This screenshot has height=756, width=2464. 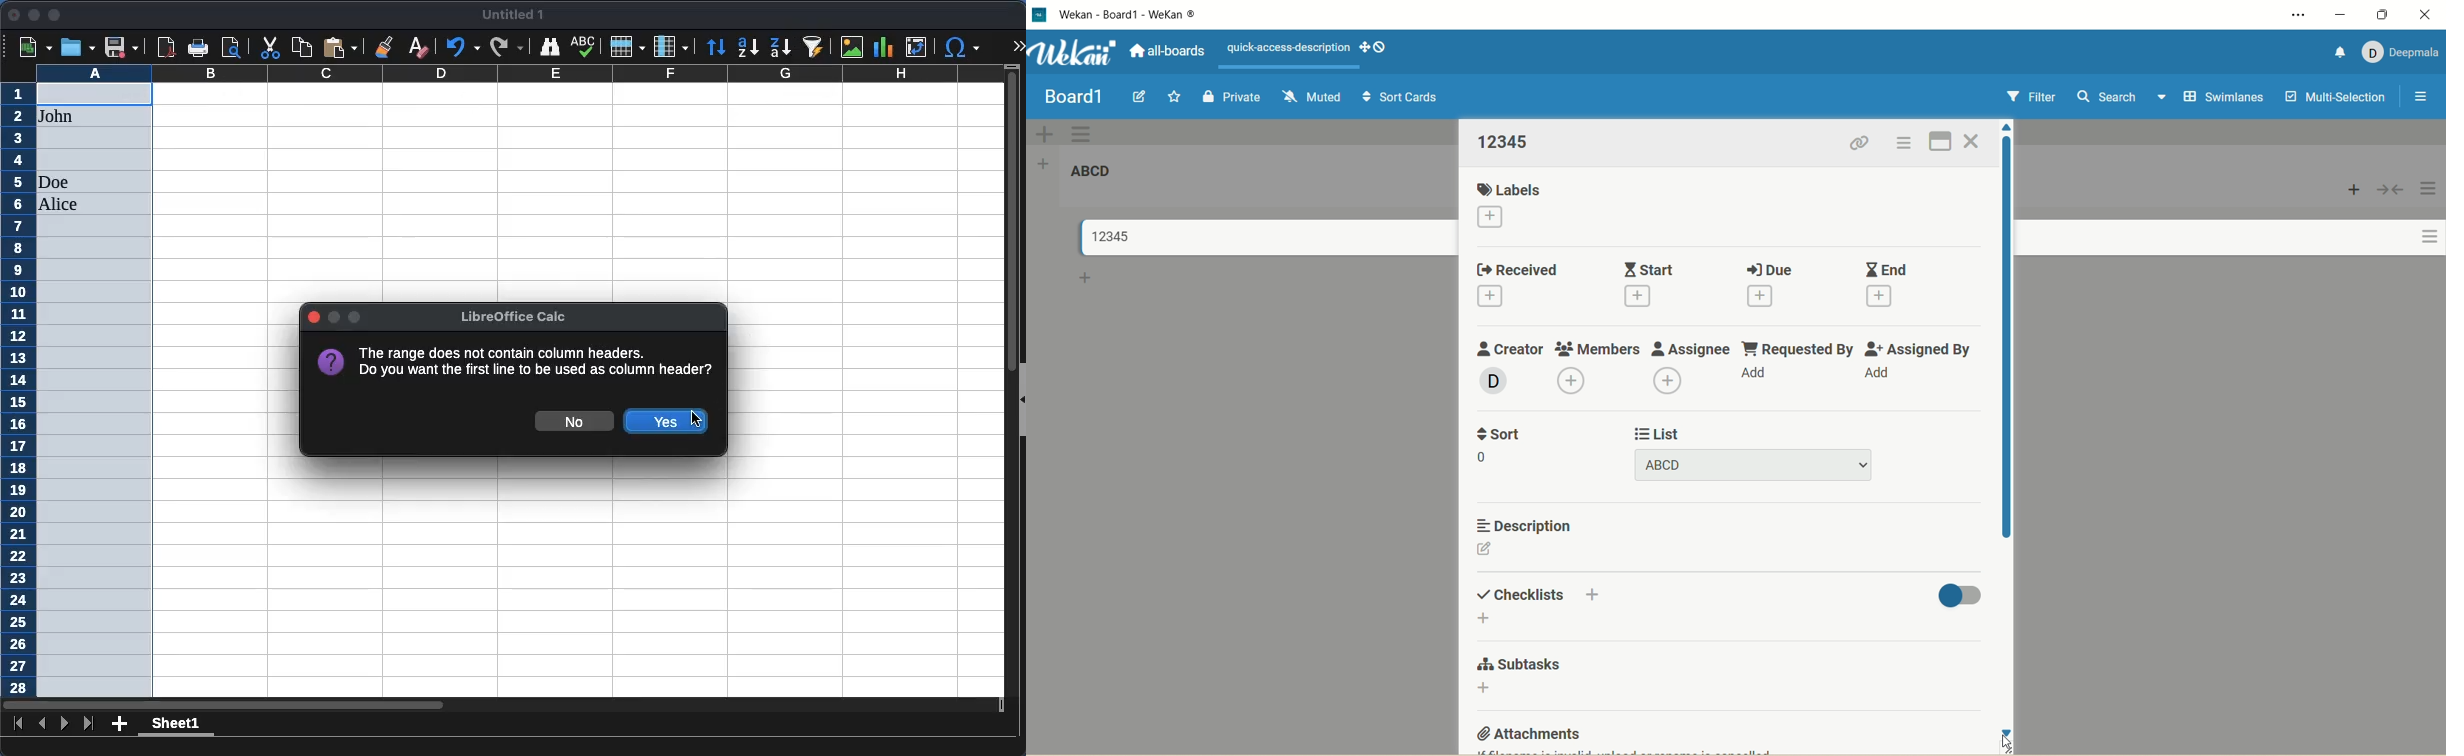 I want to click on add, so click(x=1494, y=217).